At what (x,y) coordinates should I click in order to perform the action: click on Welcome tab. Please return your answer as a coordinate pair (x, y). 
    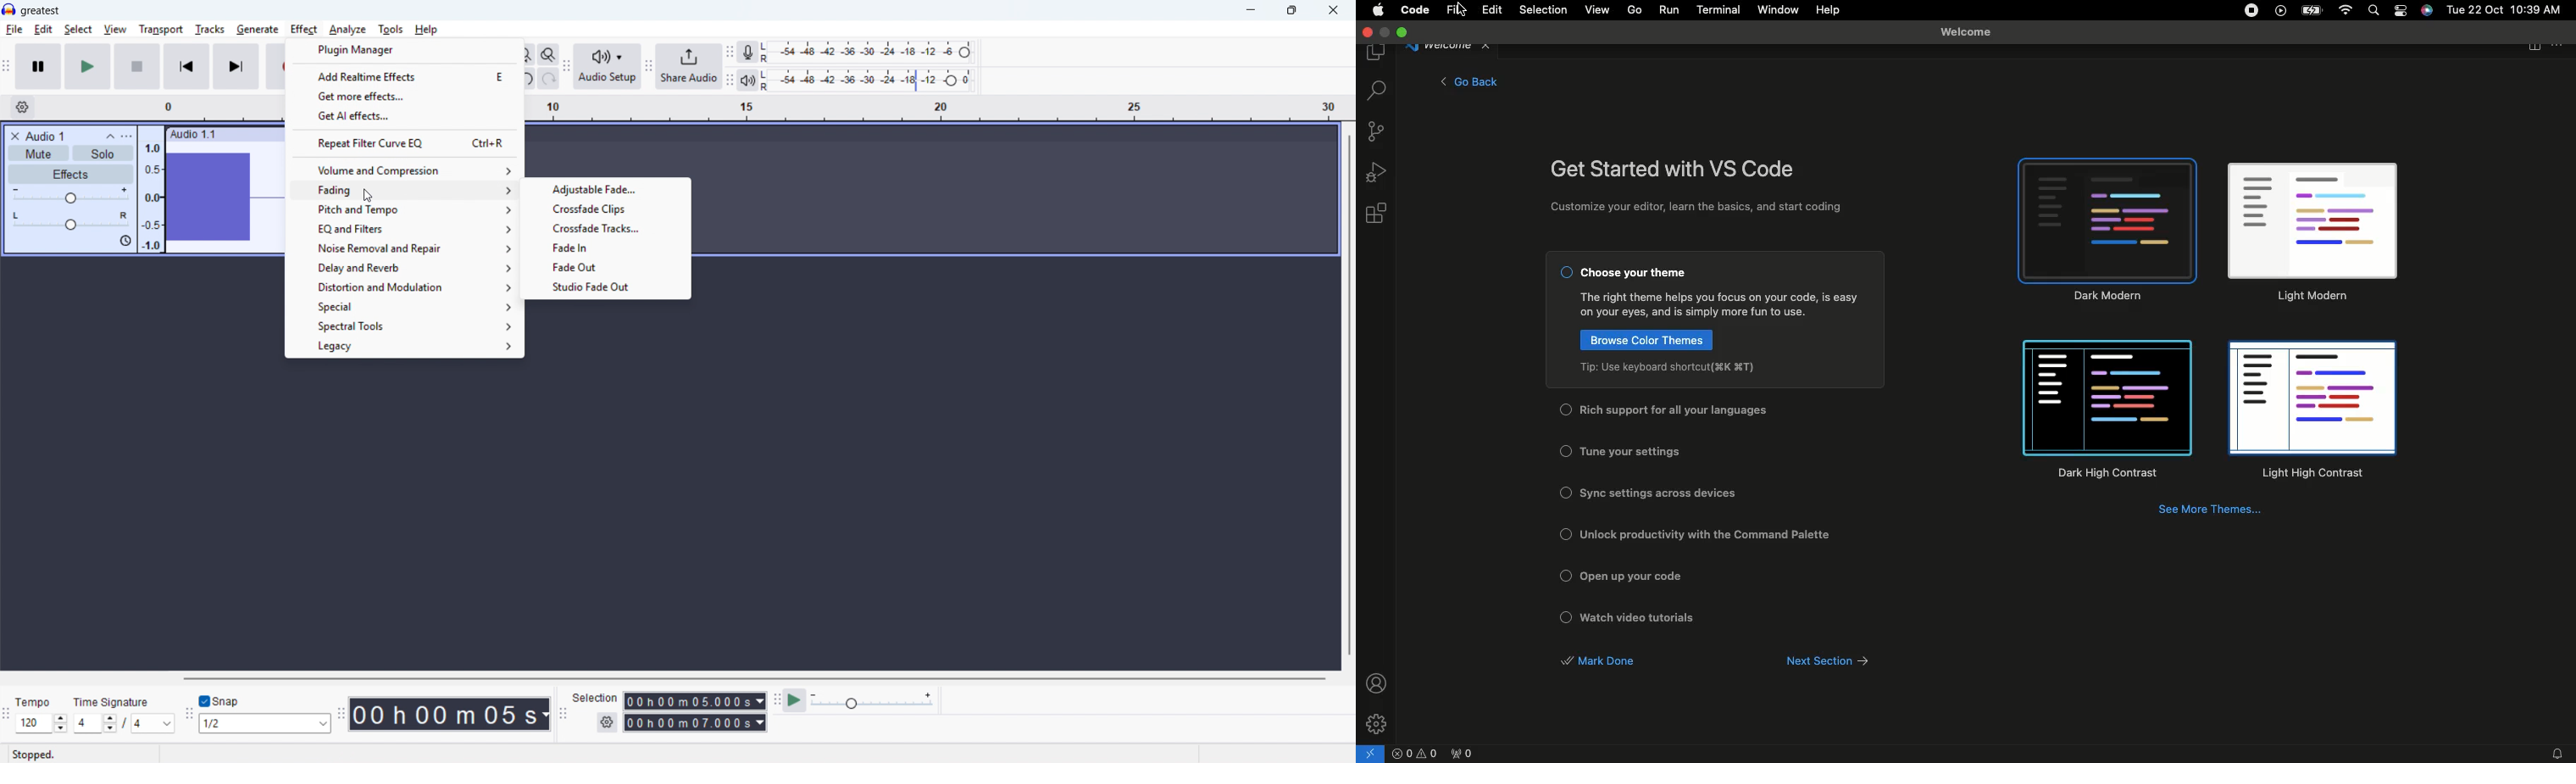
    Looking at the image, I should click on (1451, 49).